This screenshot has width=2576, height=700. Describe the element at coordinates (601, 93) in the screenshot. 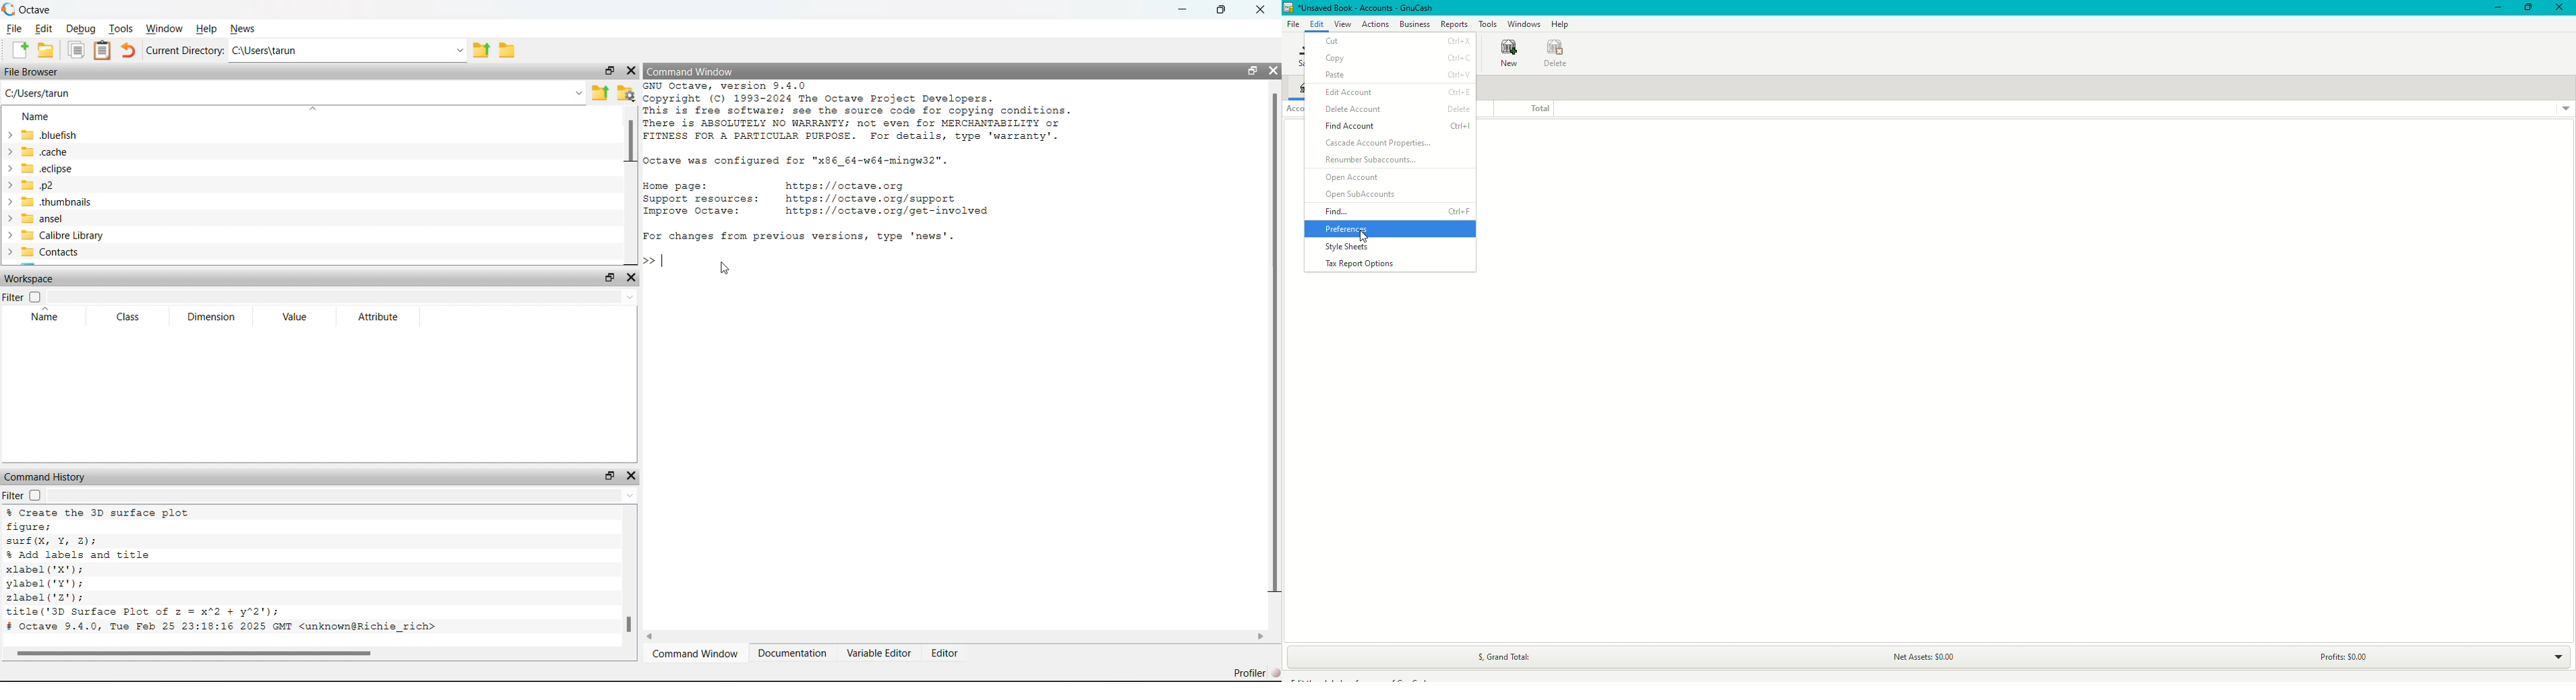

I see `Parent Directory` at that location.